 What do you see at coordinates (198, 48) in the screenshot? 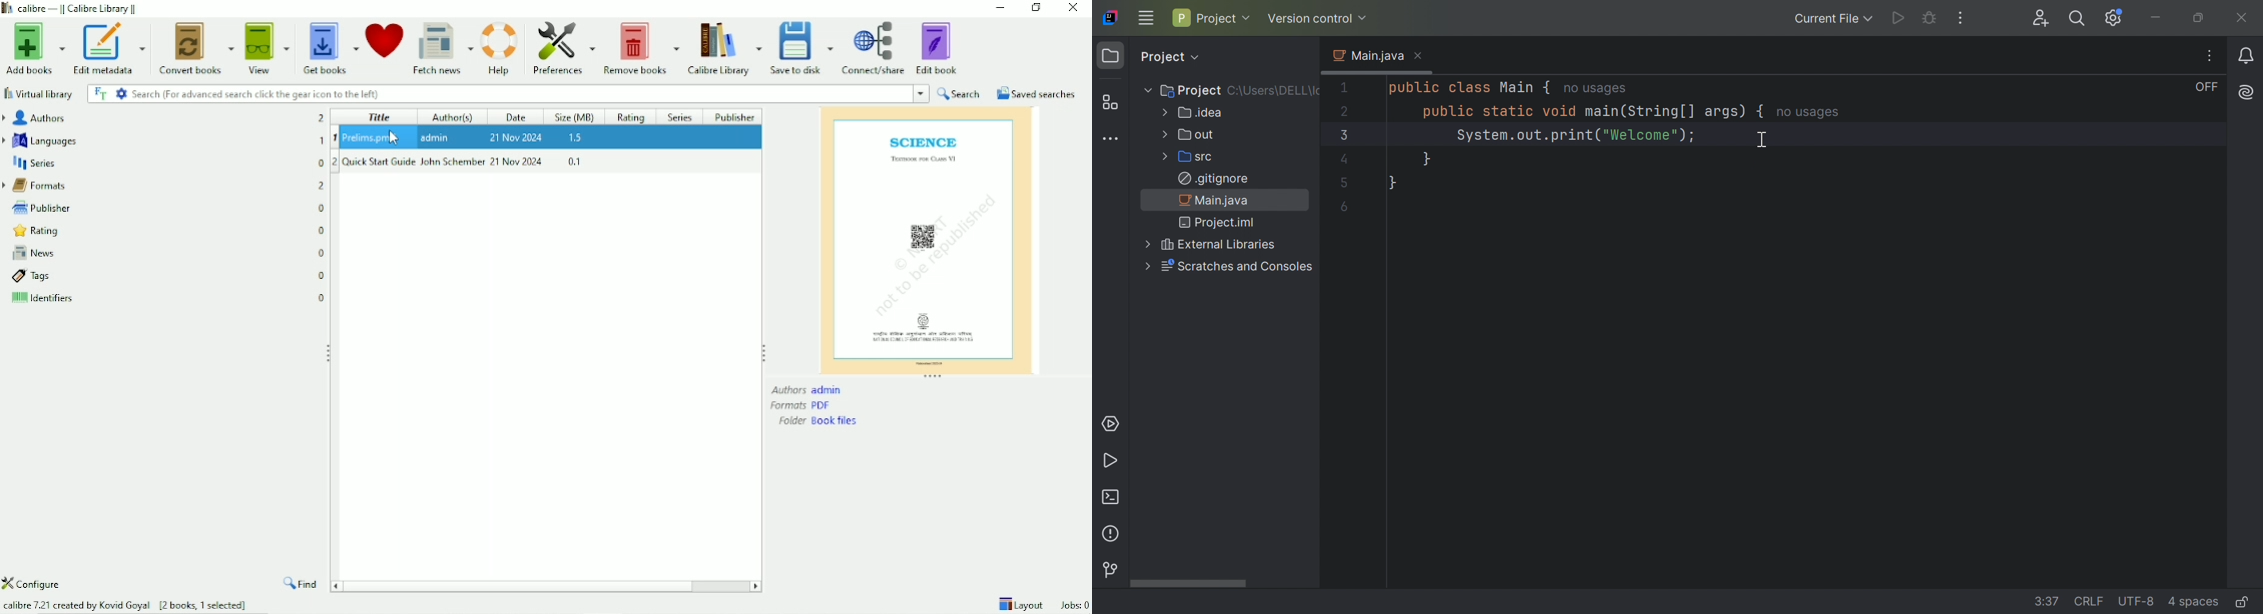
I see `Convert books` at bounding box center [198, 48].